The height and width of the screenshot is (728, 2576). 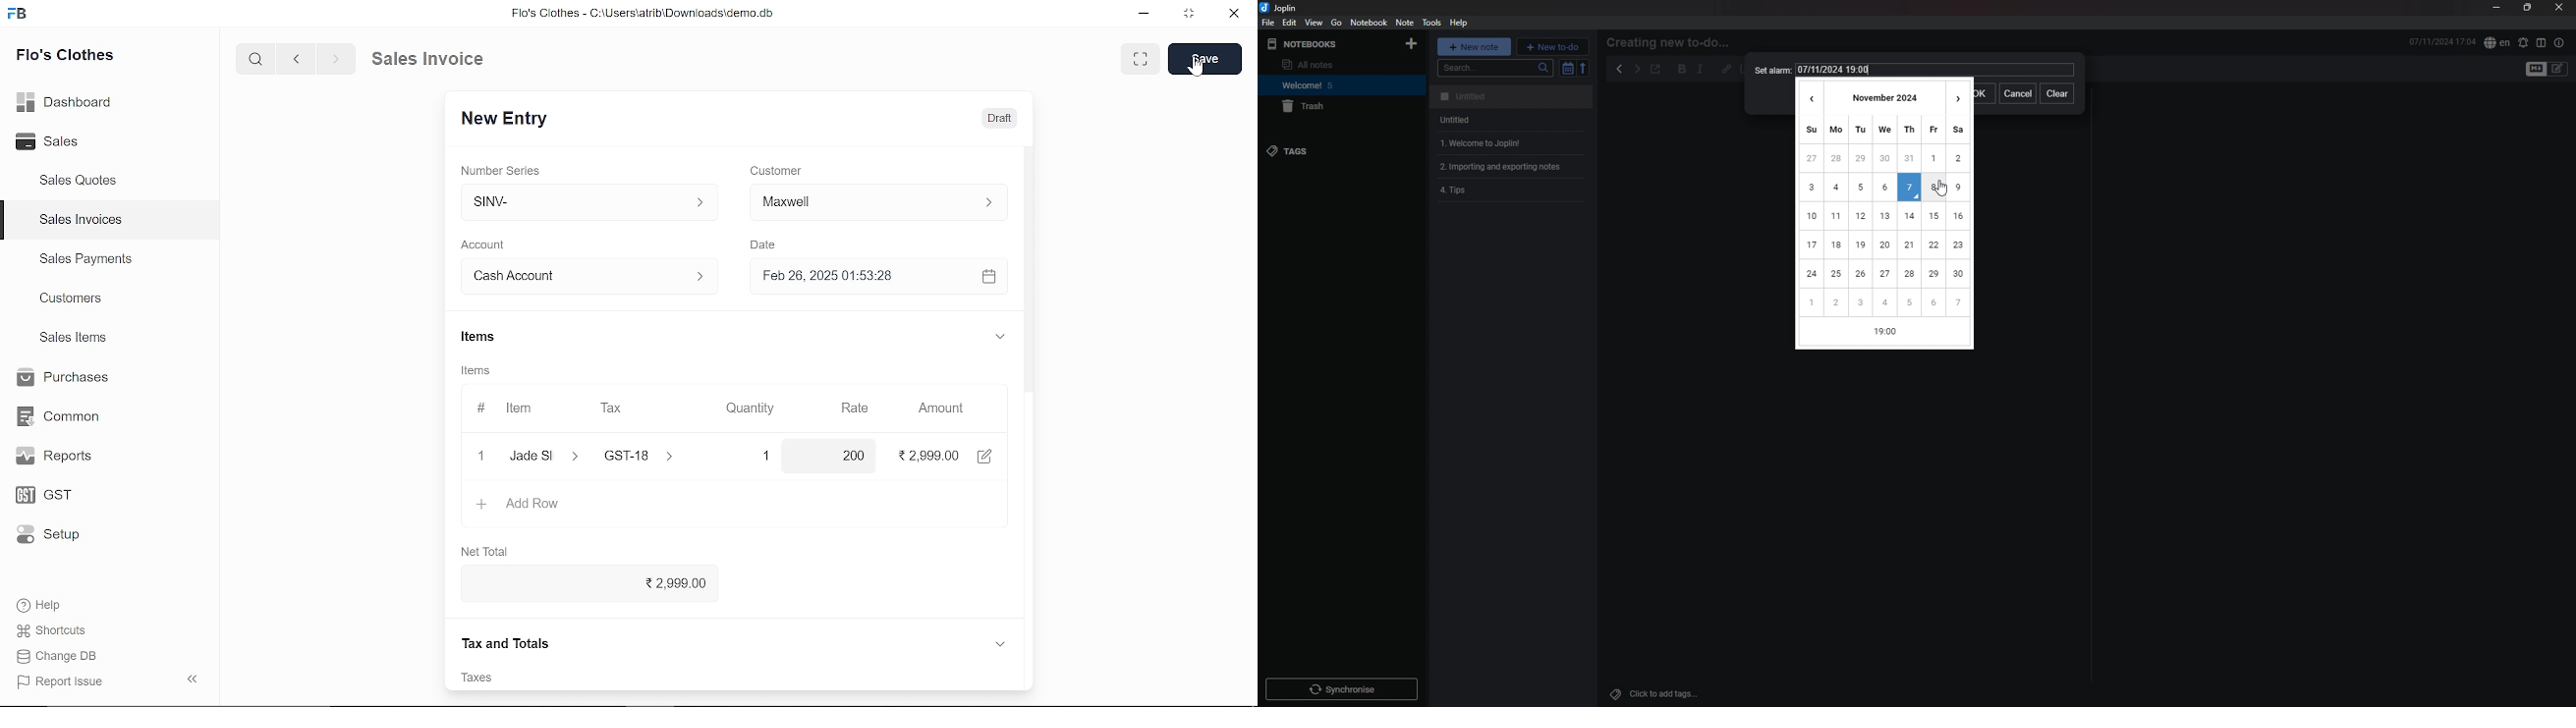 I want to click on date and time, so click(x=2442, y=42).